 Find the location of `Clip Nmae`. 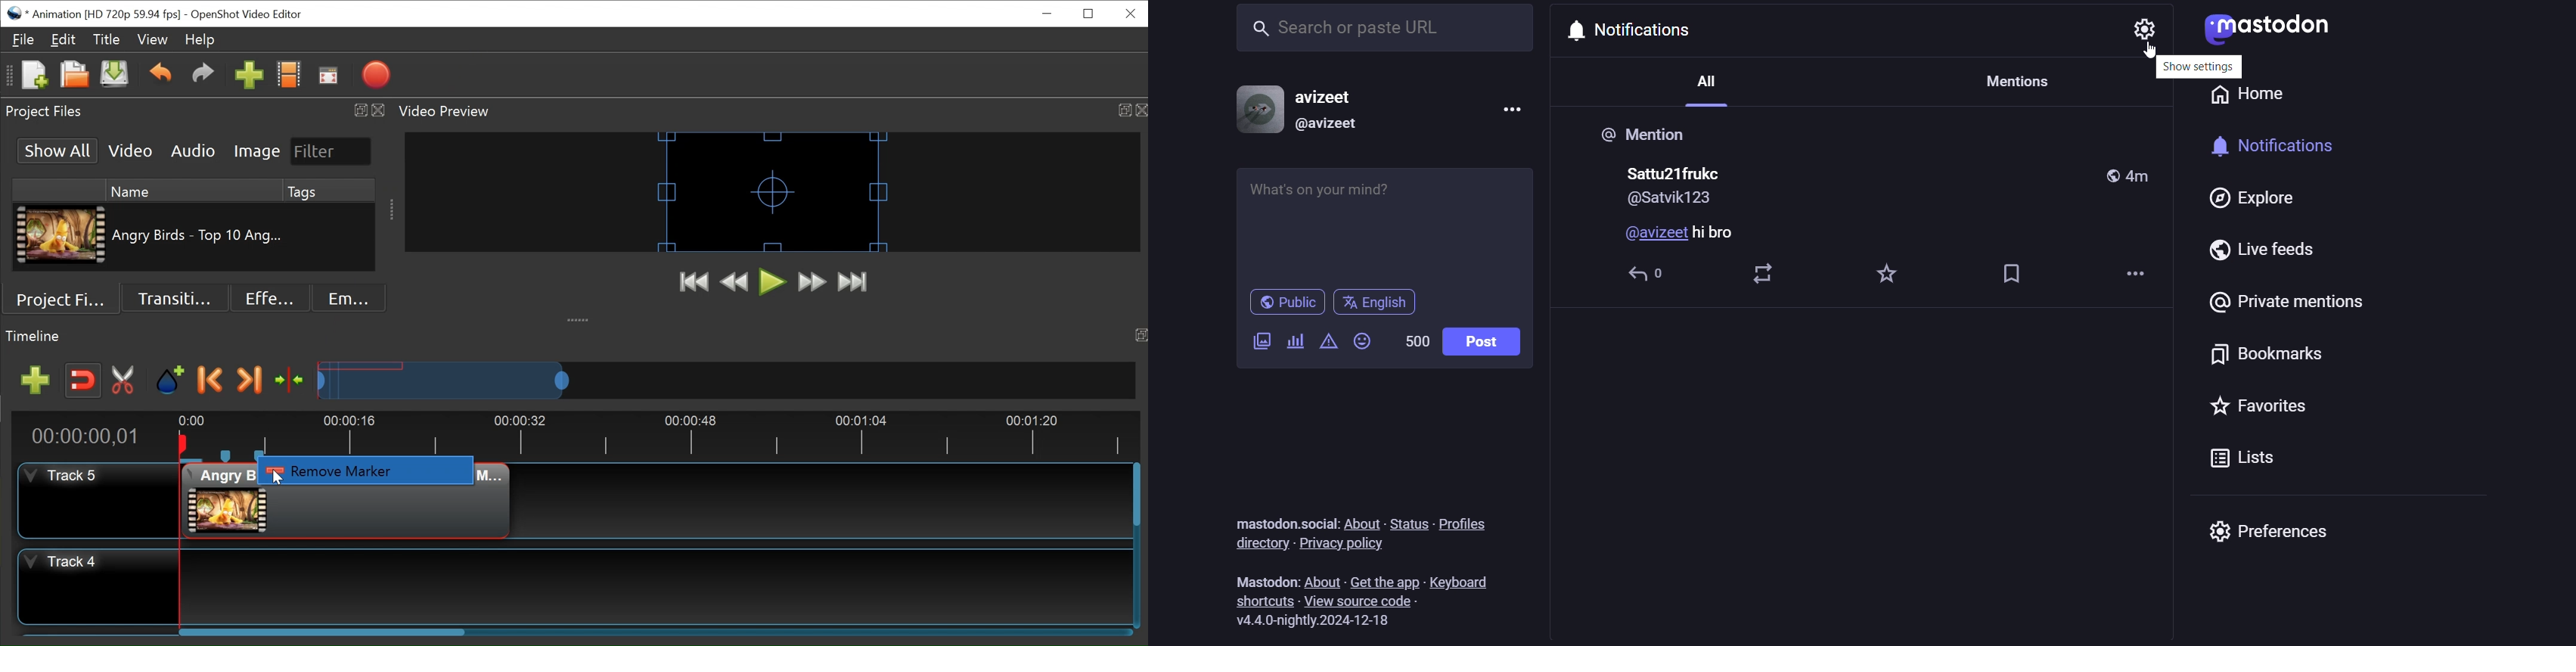

Clip Nmae is located at coordinates (199, 237).